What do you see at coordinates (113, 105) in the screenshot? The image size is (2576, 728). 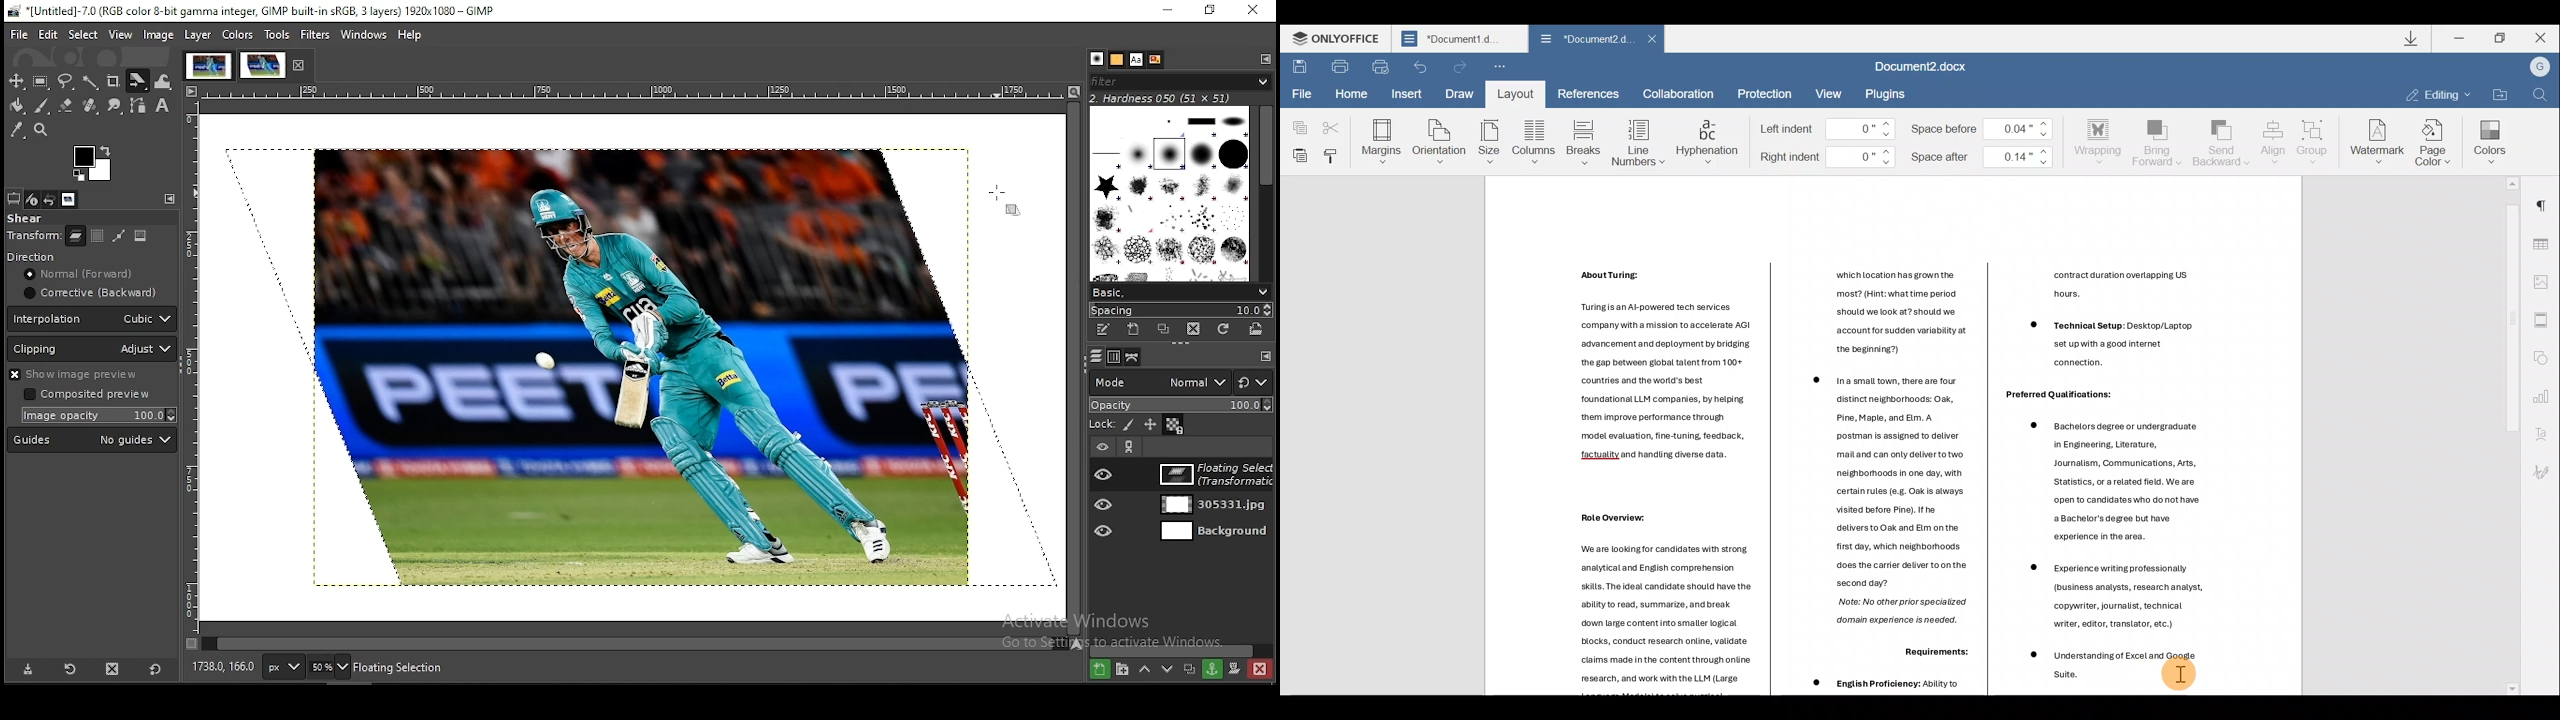 I see `smudge tools` at bounding box center [113, 105].